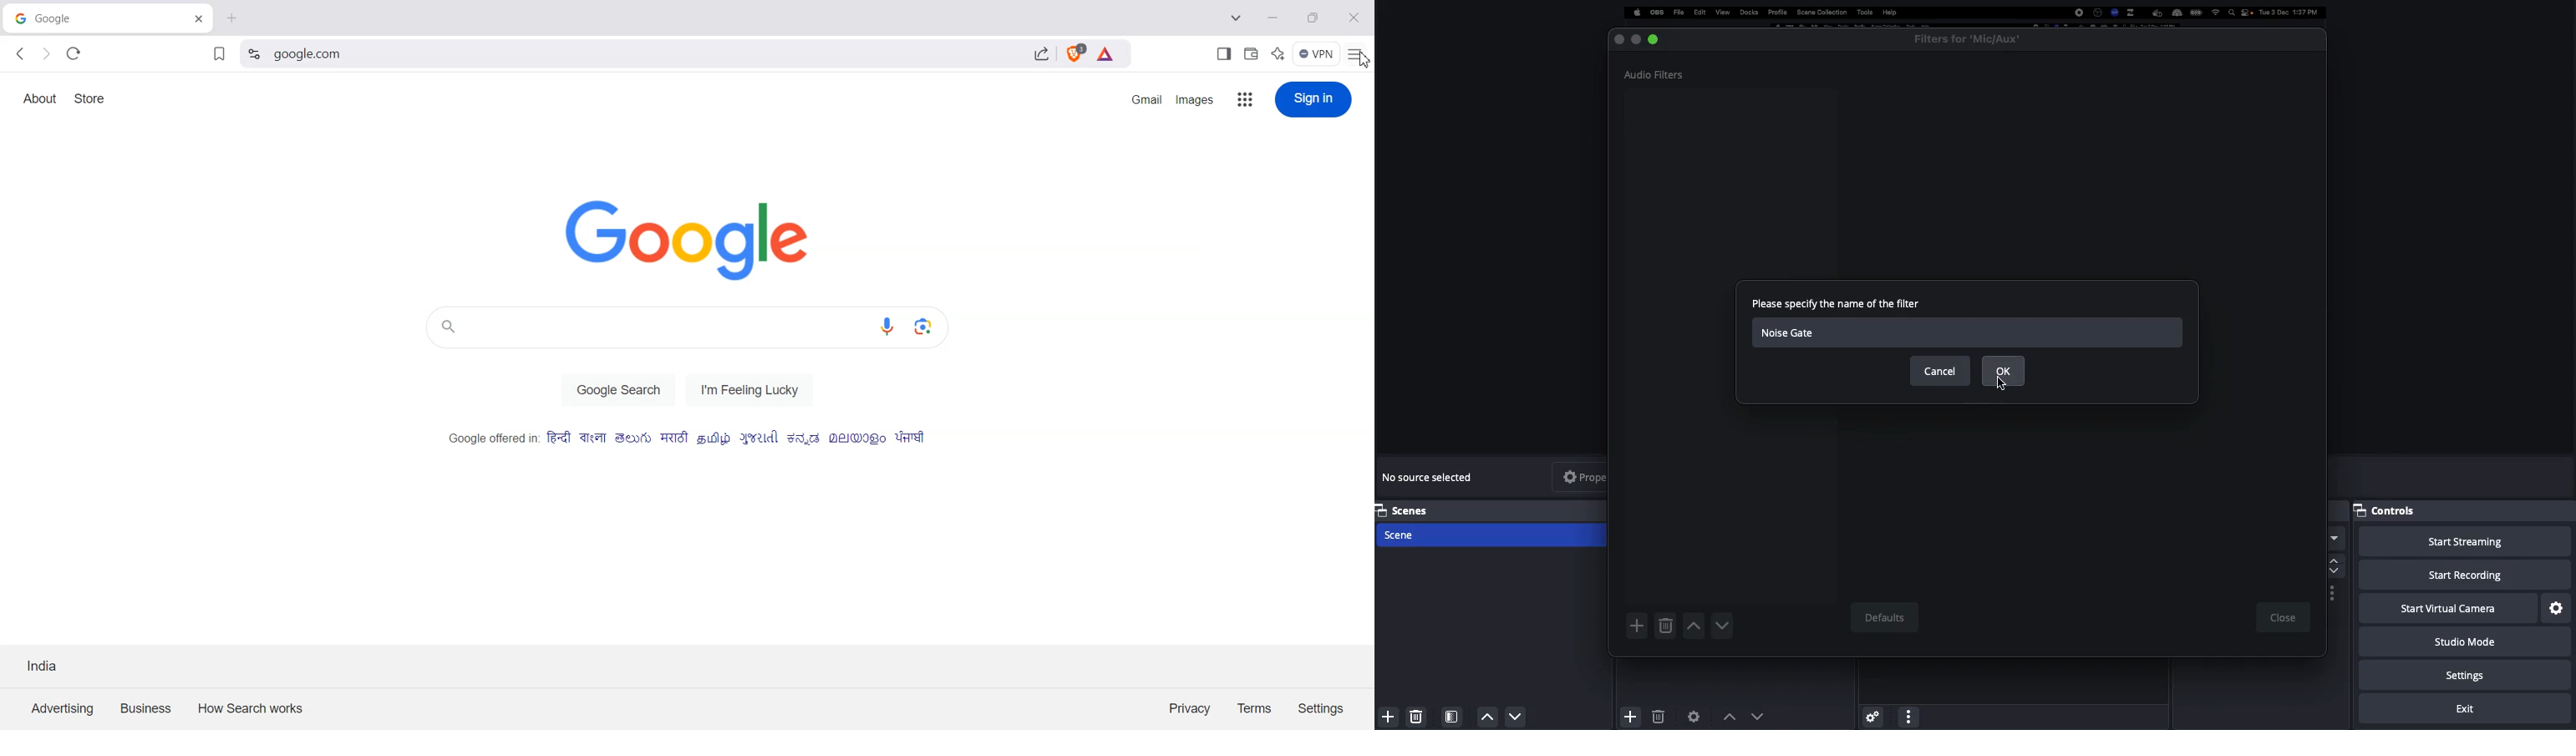 The height and width of the screenshot is (756, 2576). Describe the element at coordinates (1693, 627) in the screenshot. I see `Up` at that location.